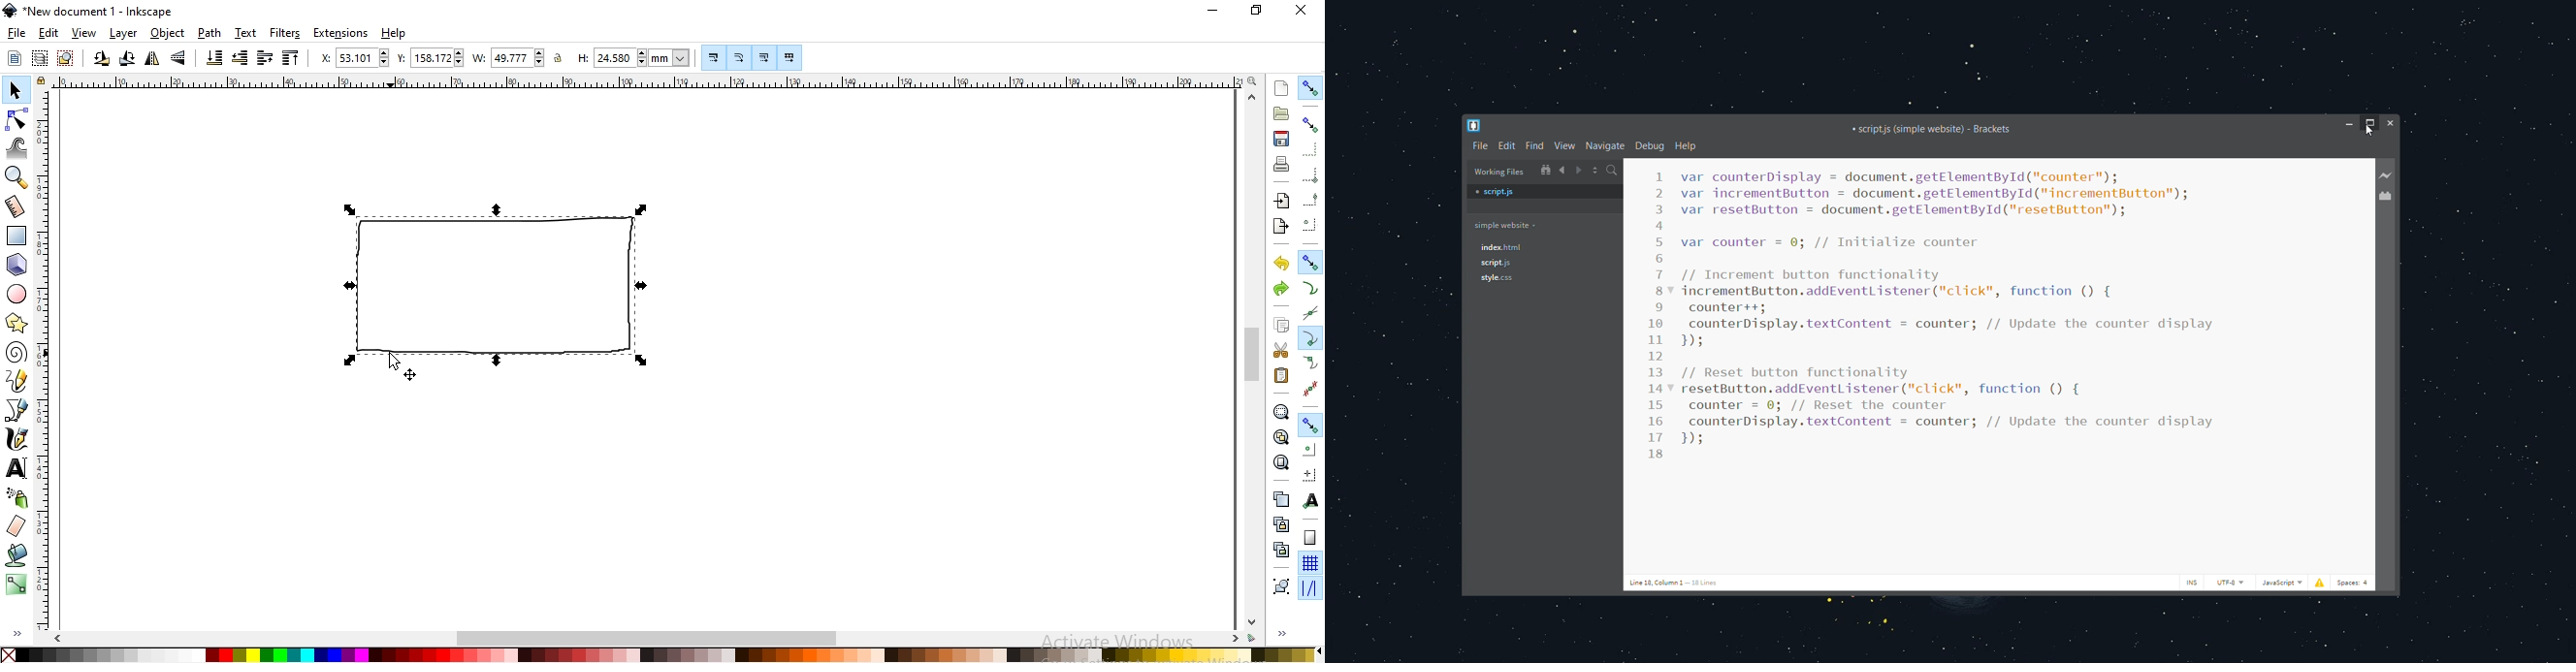 Image resolution: width=2576 pixels, height=672 pixels. I want to click on cursor, so click(2371, 132).